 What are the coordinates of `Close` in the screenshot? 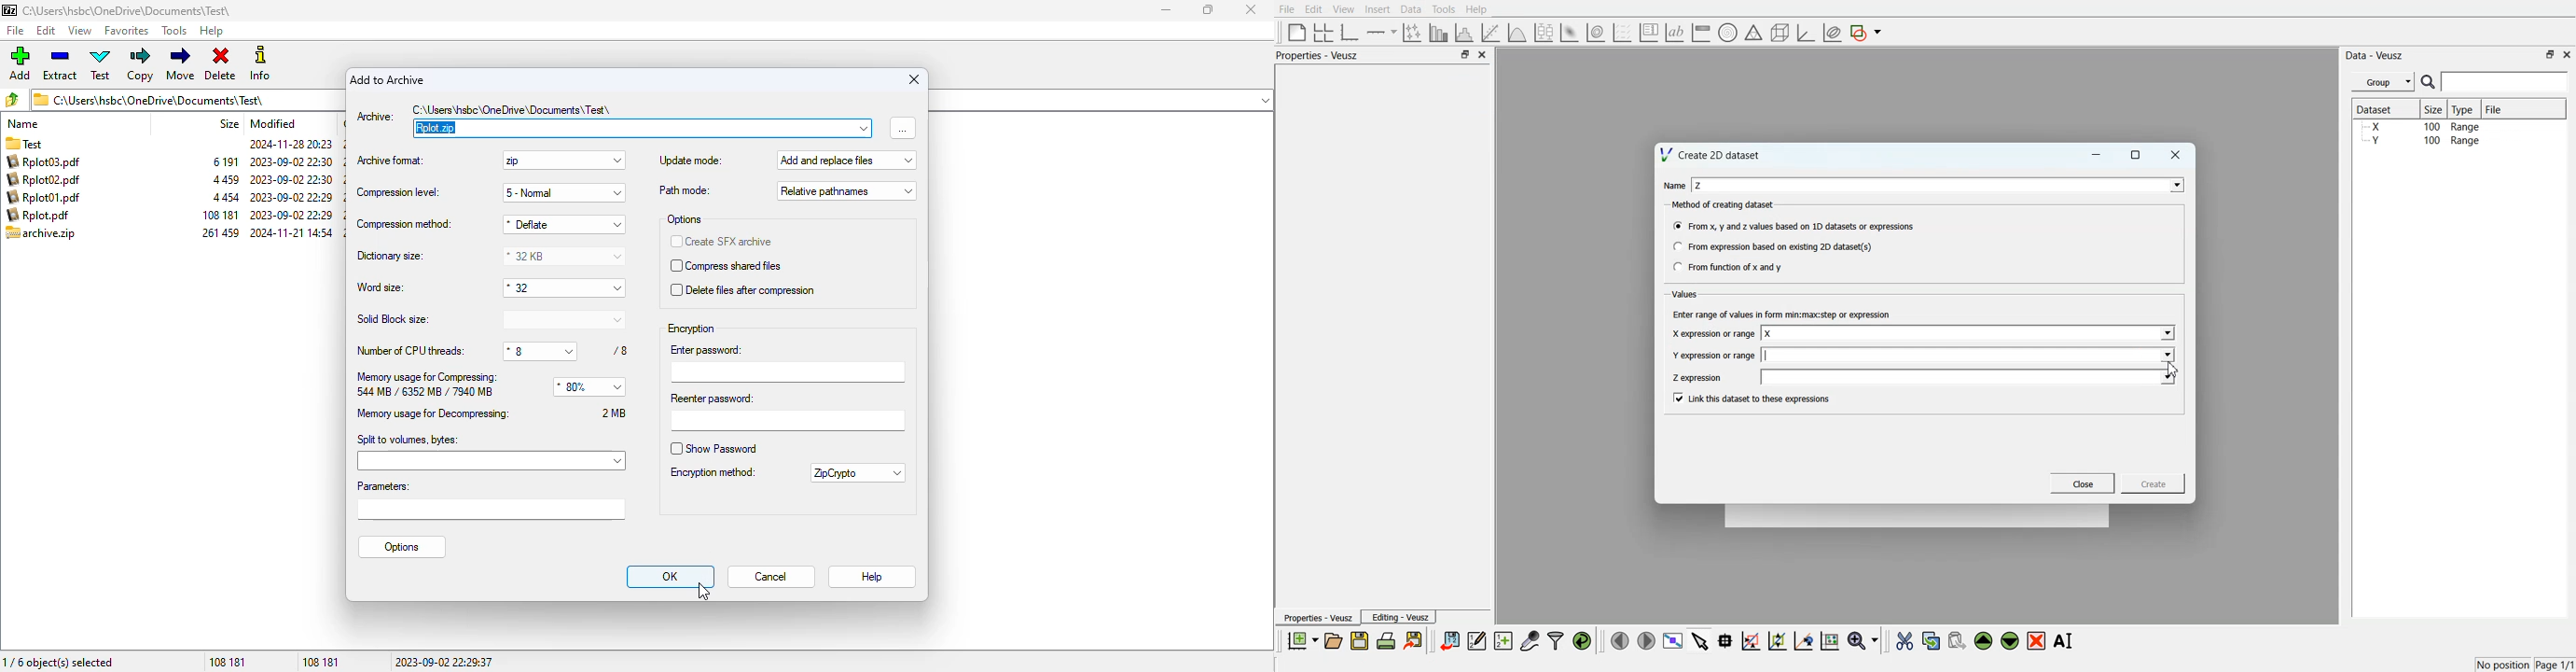 It's located at (2083, 483).